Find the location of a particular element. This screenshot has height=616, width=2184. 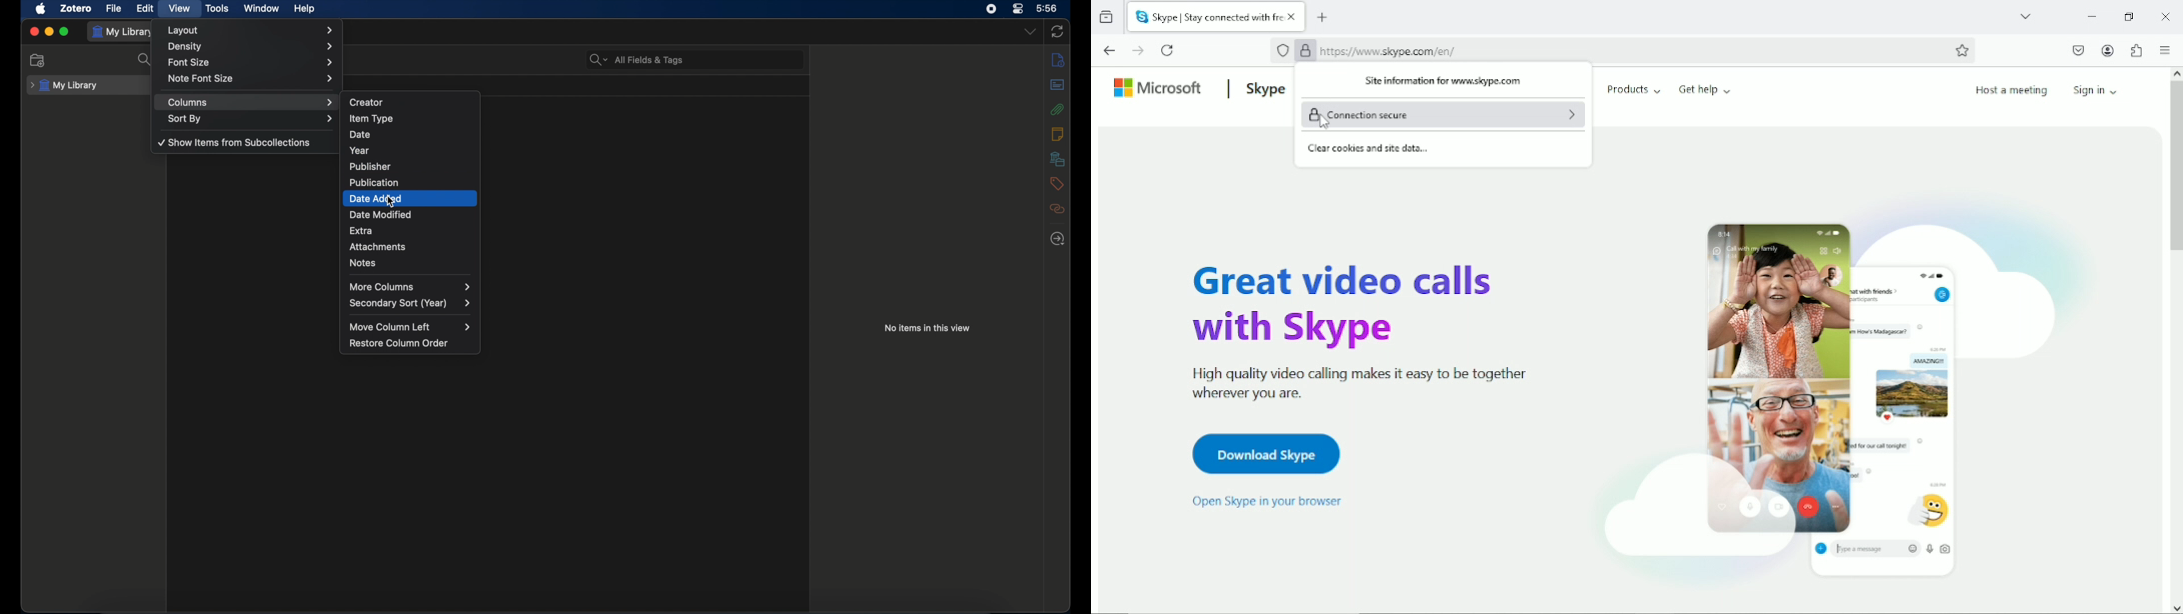

no item in this view is located at coordinates (927, 327).